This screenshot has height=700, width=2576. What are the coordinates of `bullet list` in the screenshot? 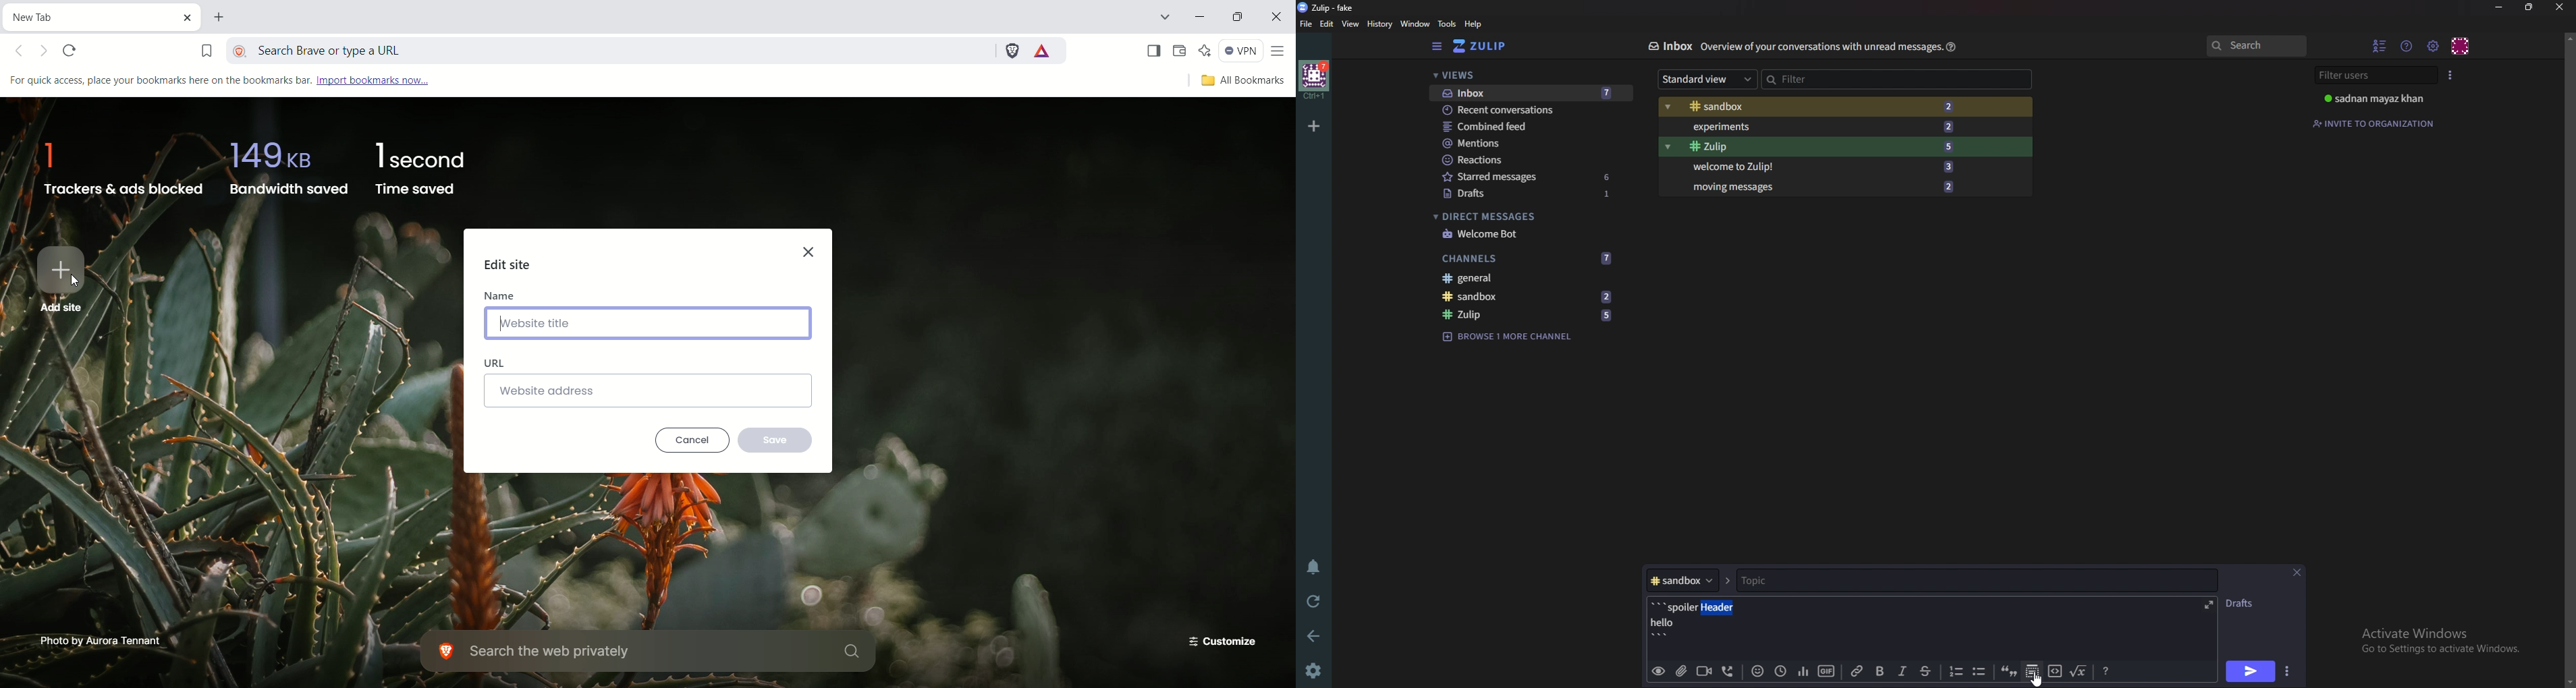 It's located at (1981, 671).